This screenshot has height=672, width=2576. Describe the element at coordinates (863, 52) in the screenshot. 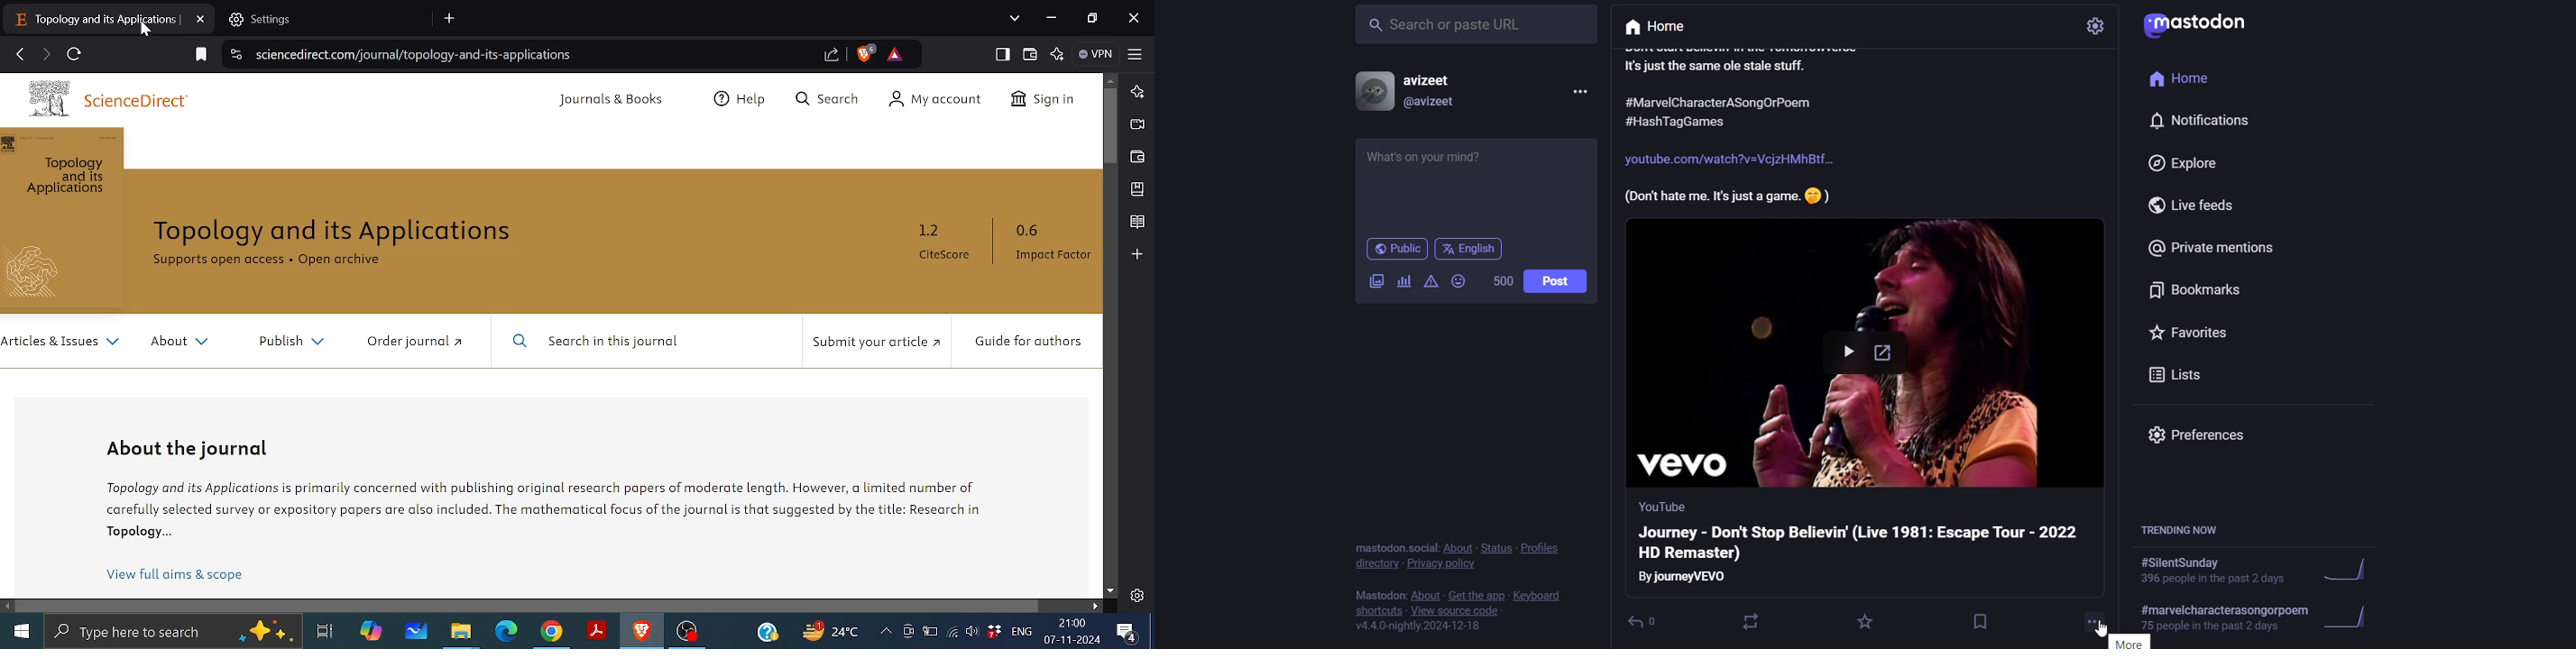

I see `Brave shield` at that location.